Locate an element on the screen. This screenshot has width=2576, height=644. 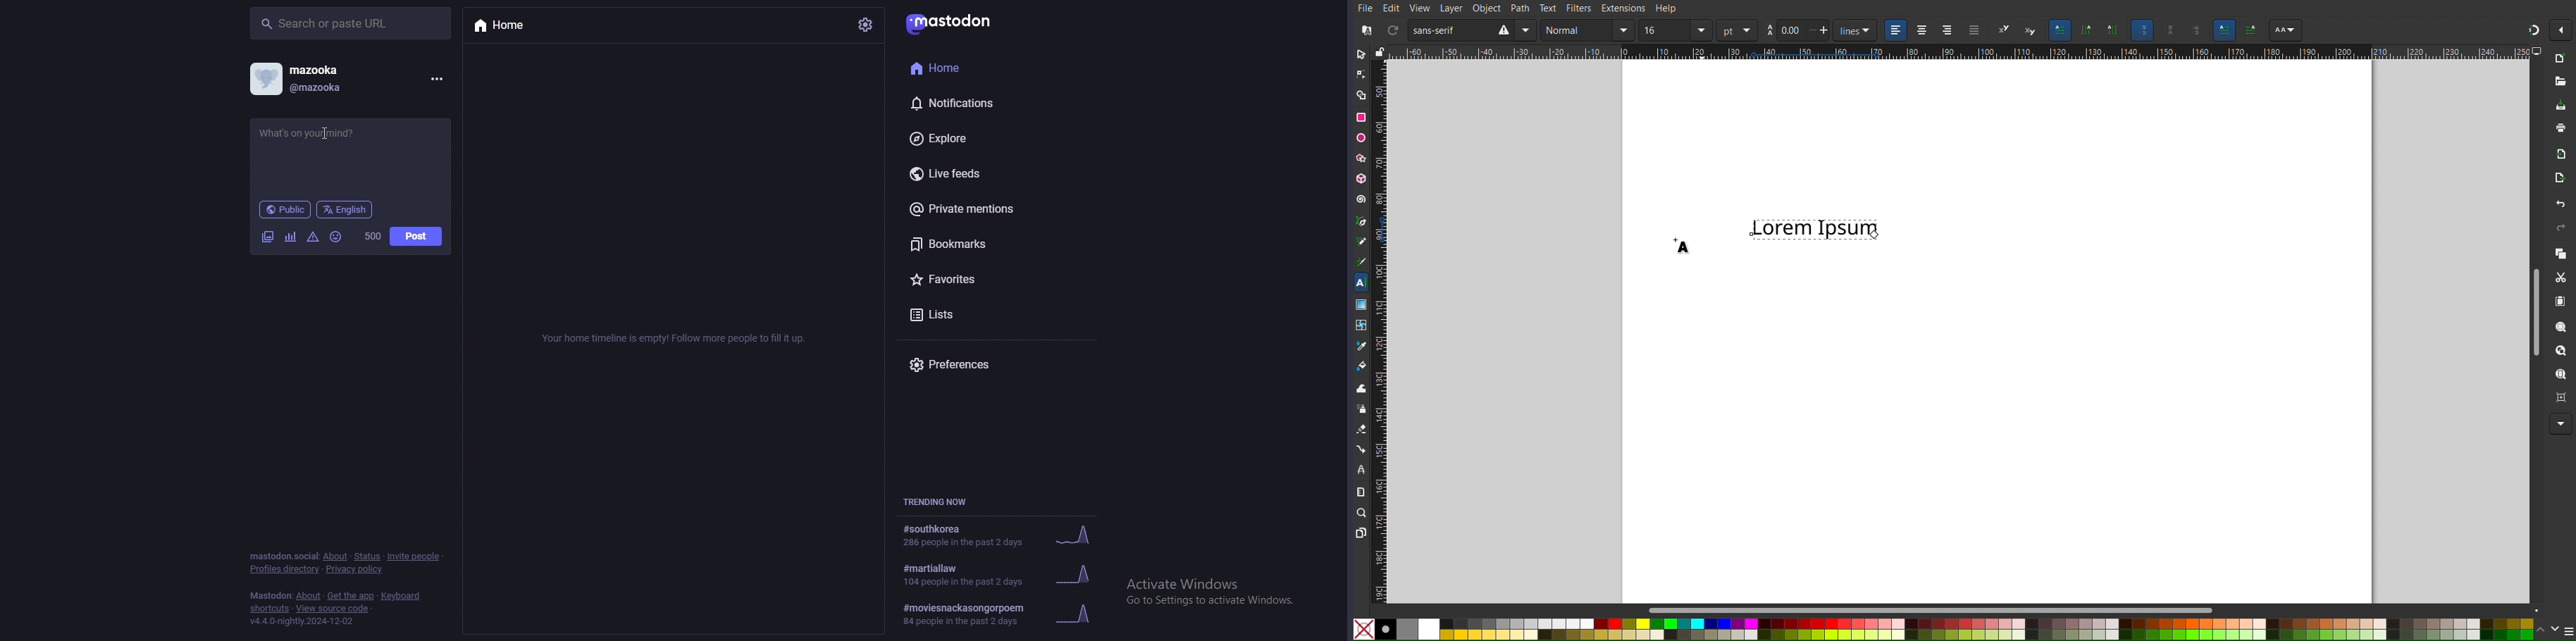
scroll color options is located at coordinates (2549, 630).